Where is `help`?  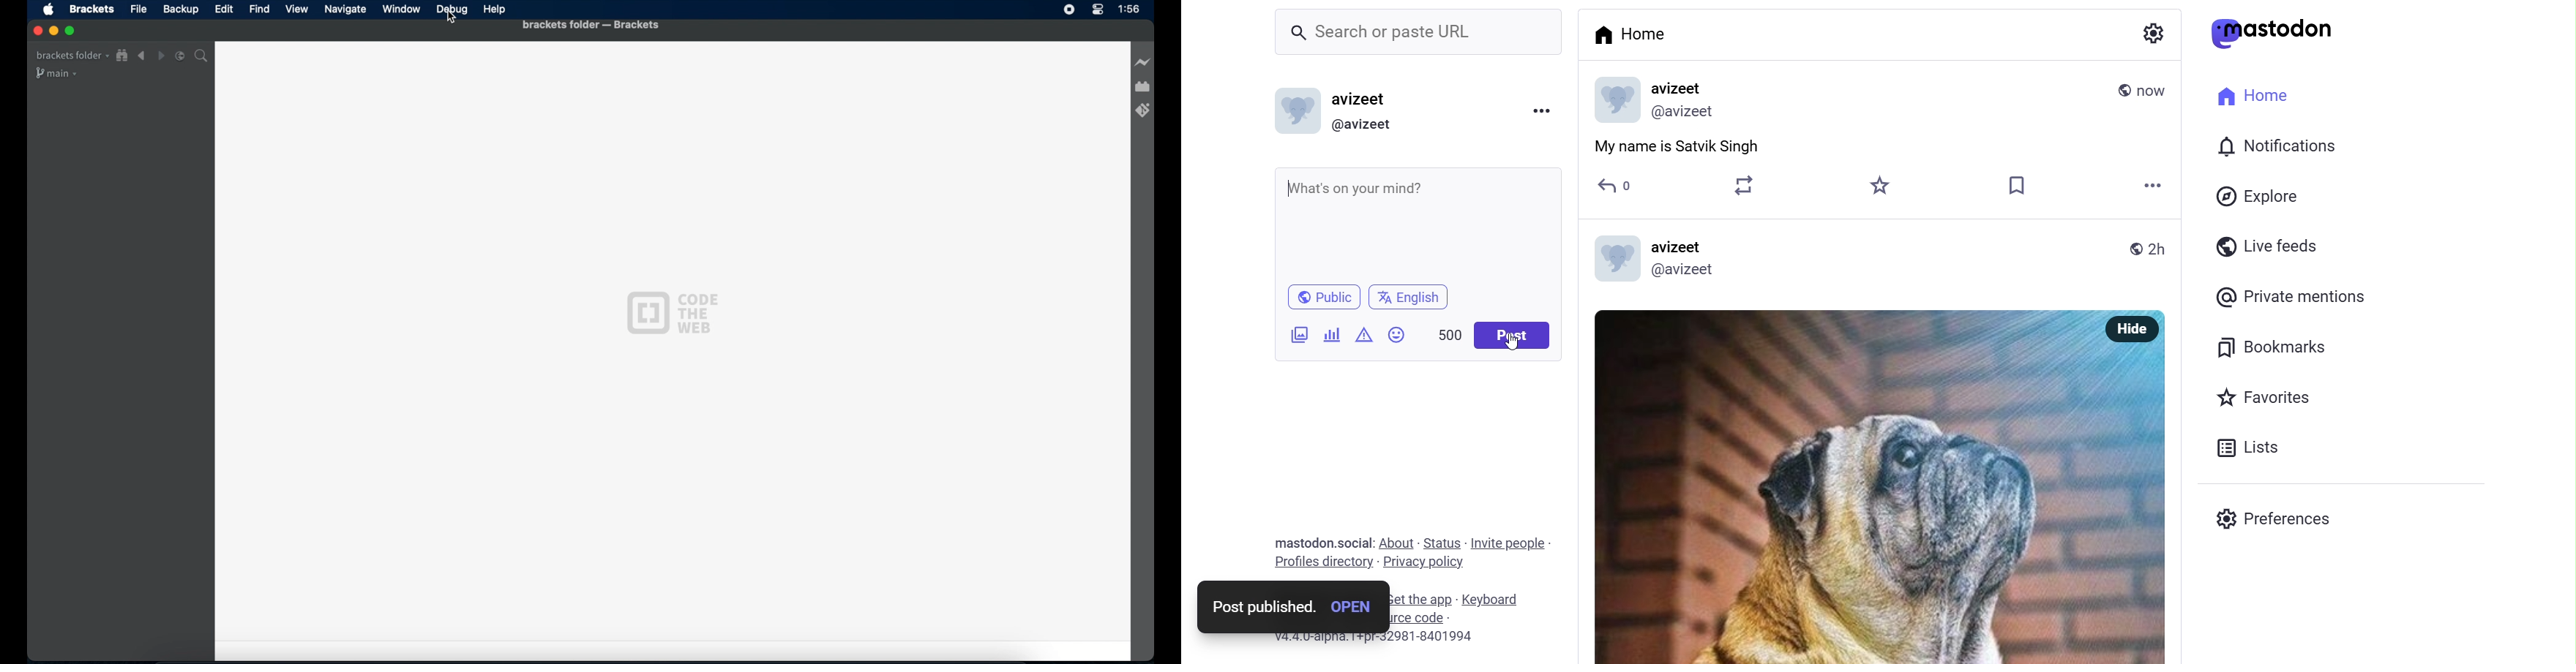
help is located at coordinates (495, 10).